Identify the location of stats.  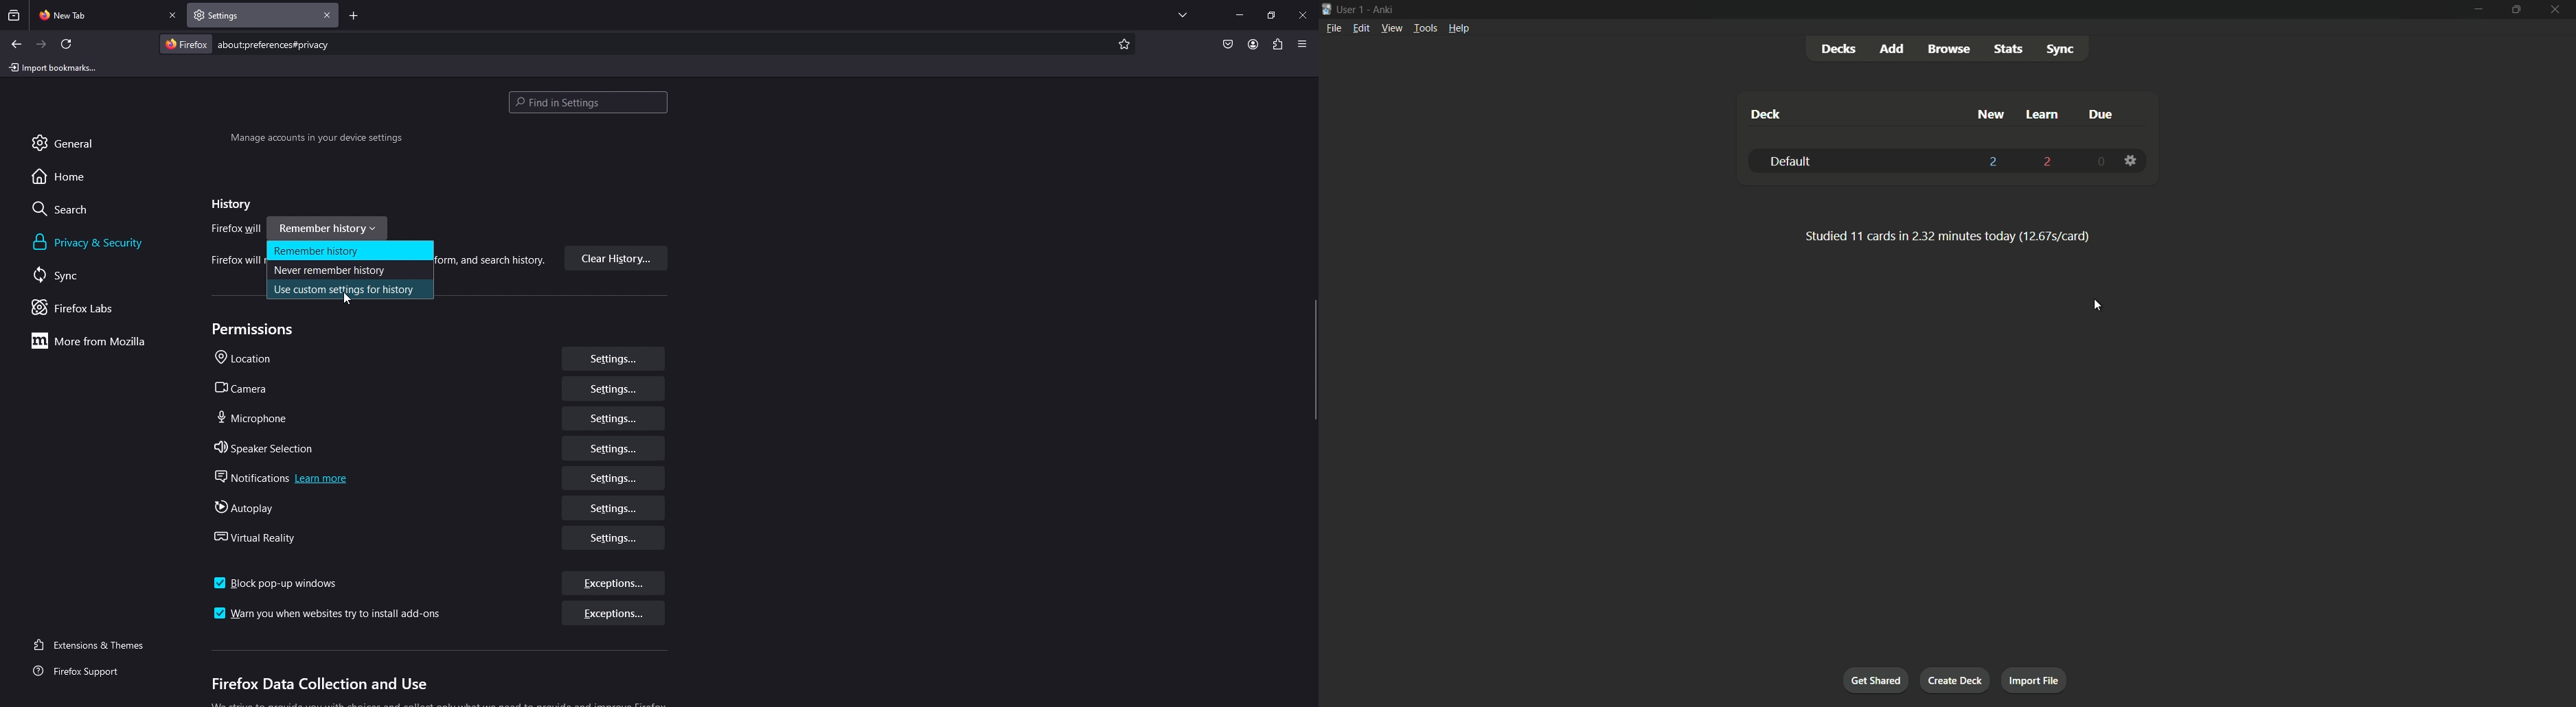
(2008, 48).